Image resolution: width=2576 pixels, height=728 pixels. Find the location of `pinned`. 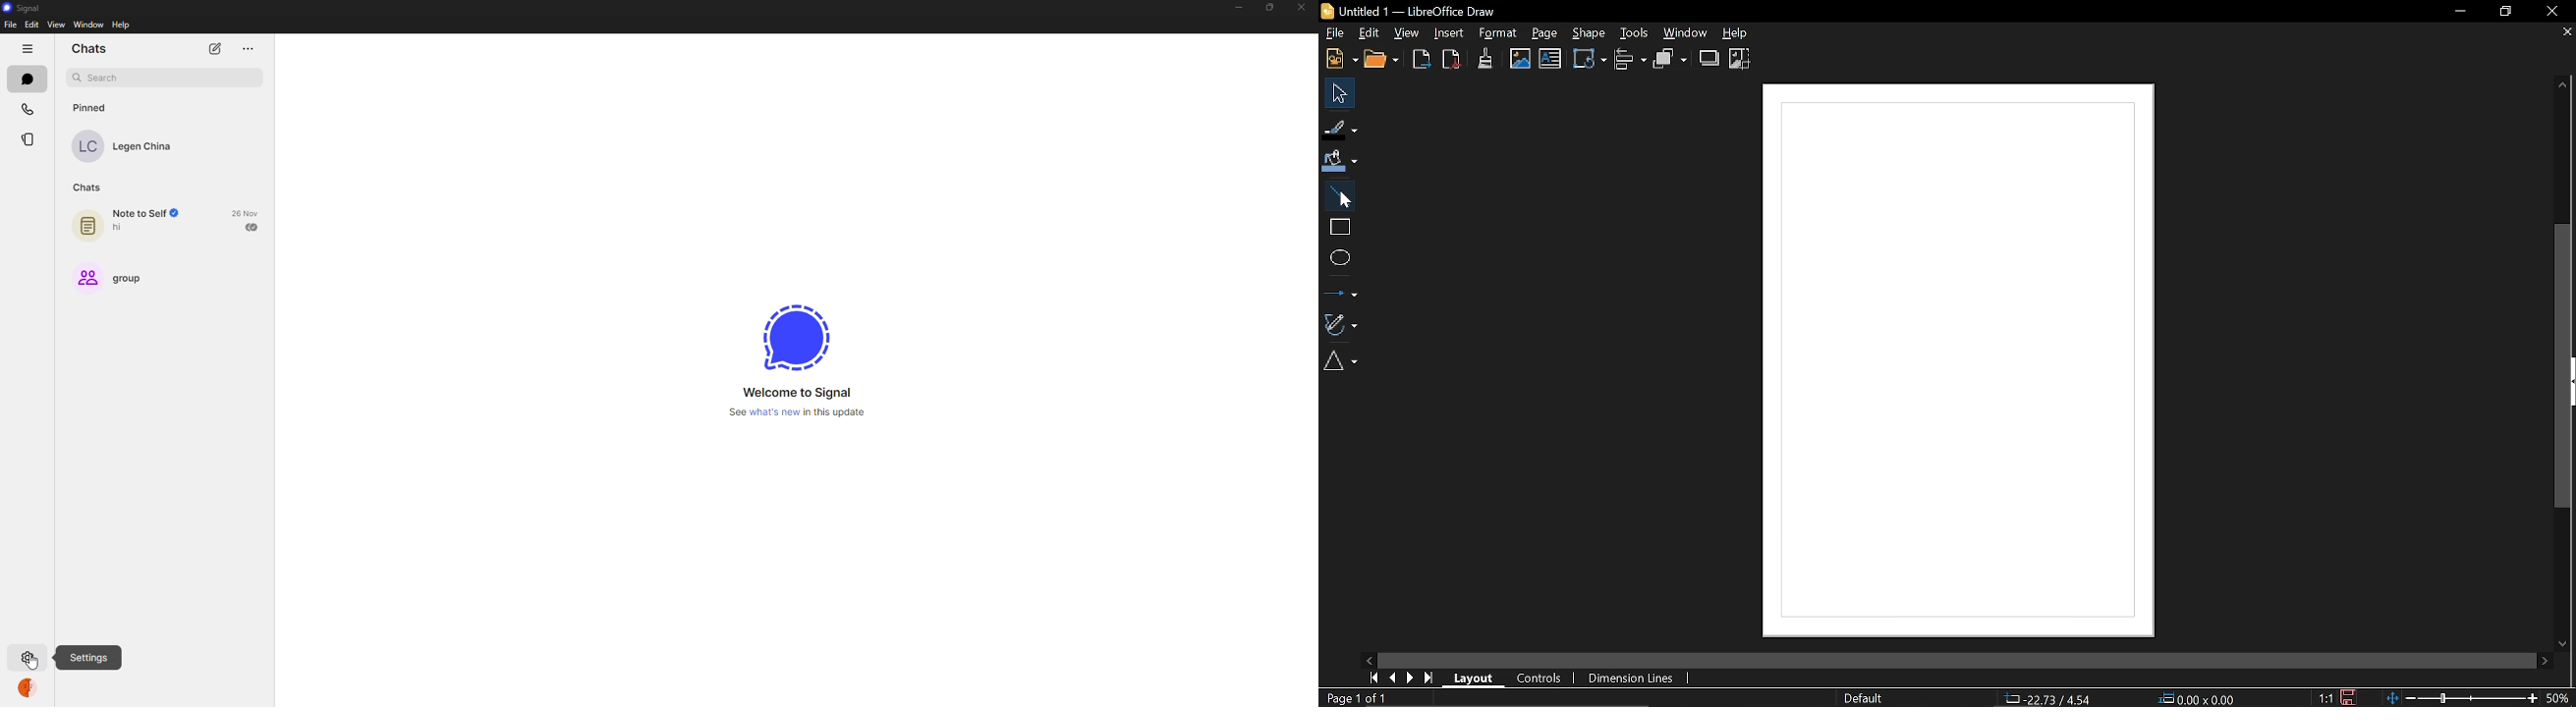

pinned is located at coordinates (89, 108).